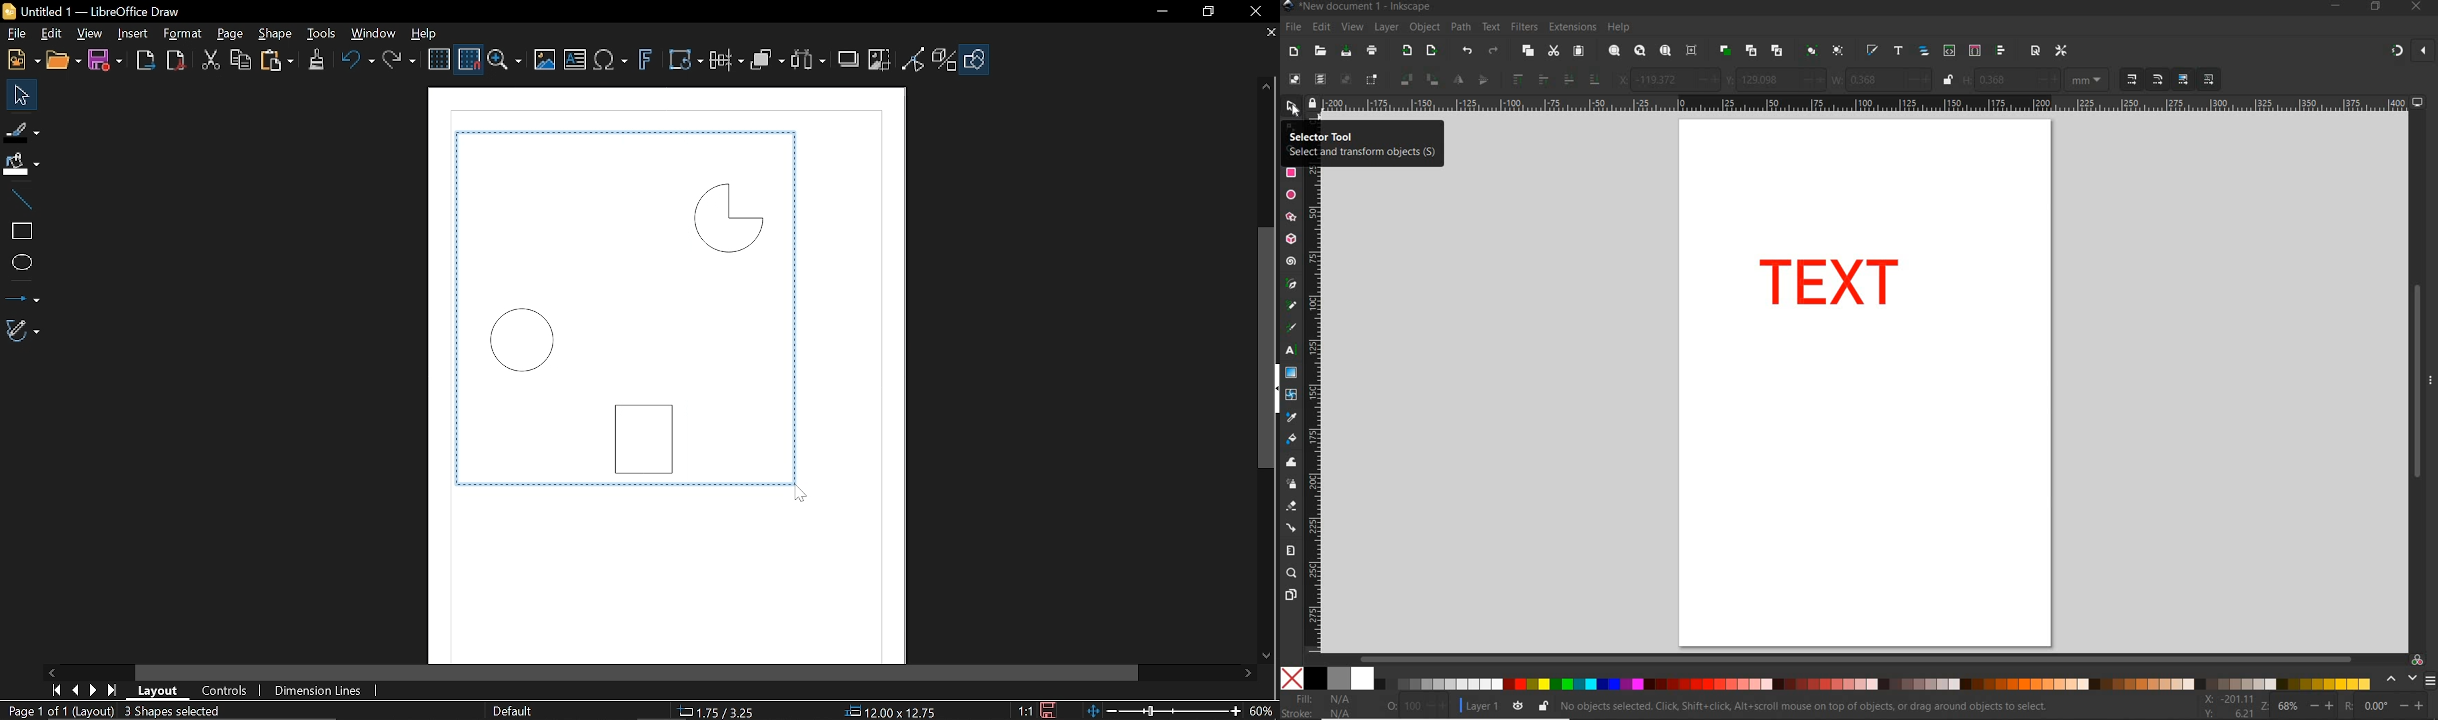 The image size is (2464, 728). What do you see at coordinates (1867, 104) in the screenshot?
I see `RULER` at bounding box center [1867, 104].